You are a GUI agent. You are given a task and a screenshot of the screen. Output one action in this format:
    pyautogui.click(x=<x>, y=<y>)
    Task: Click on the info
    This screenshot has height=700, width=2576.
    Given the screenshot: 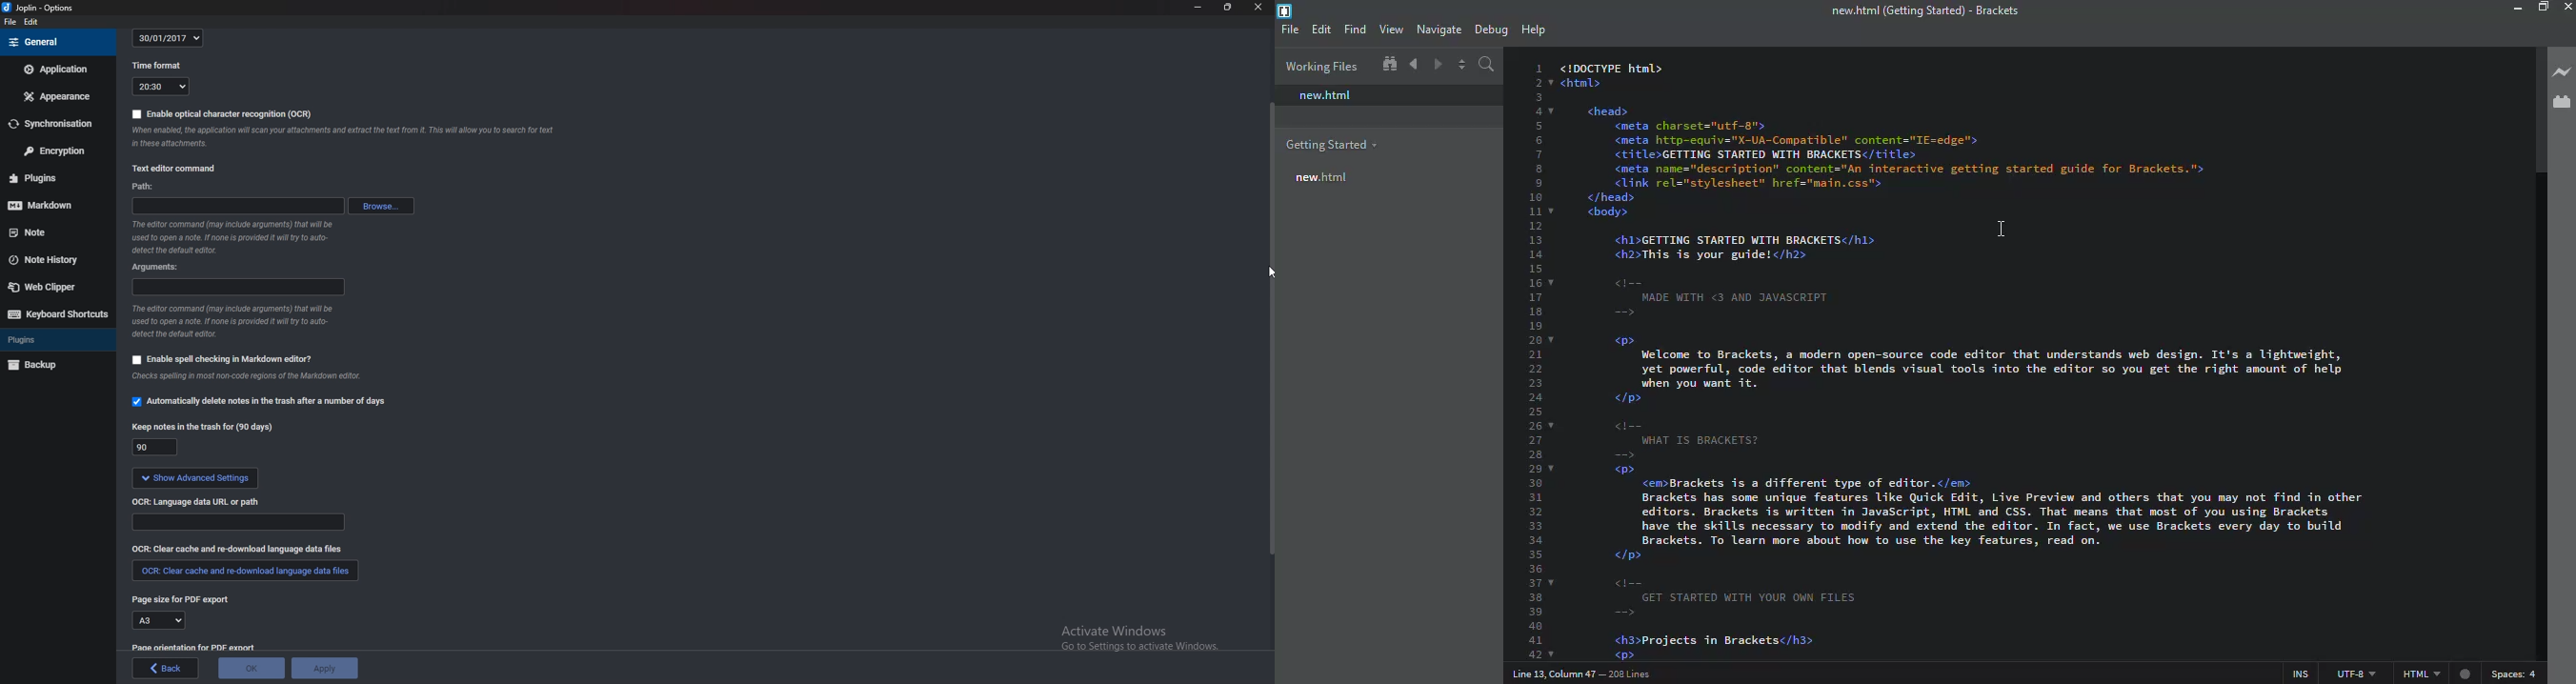 What is the action you would take?
    pyautogui.click(x=276, y=379)
    